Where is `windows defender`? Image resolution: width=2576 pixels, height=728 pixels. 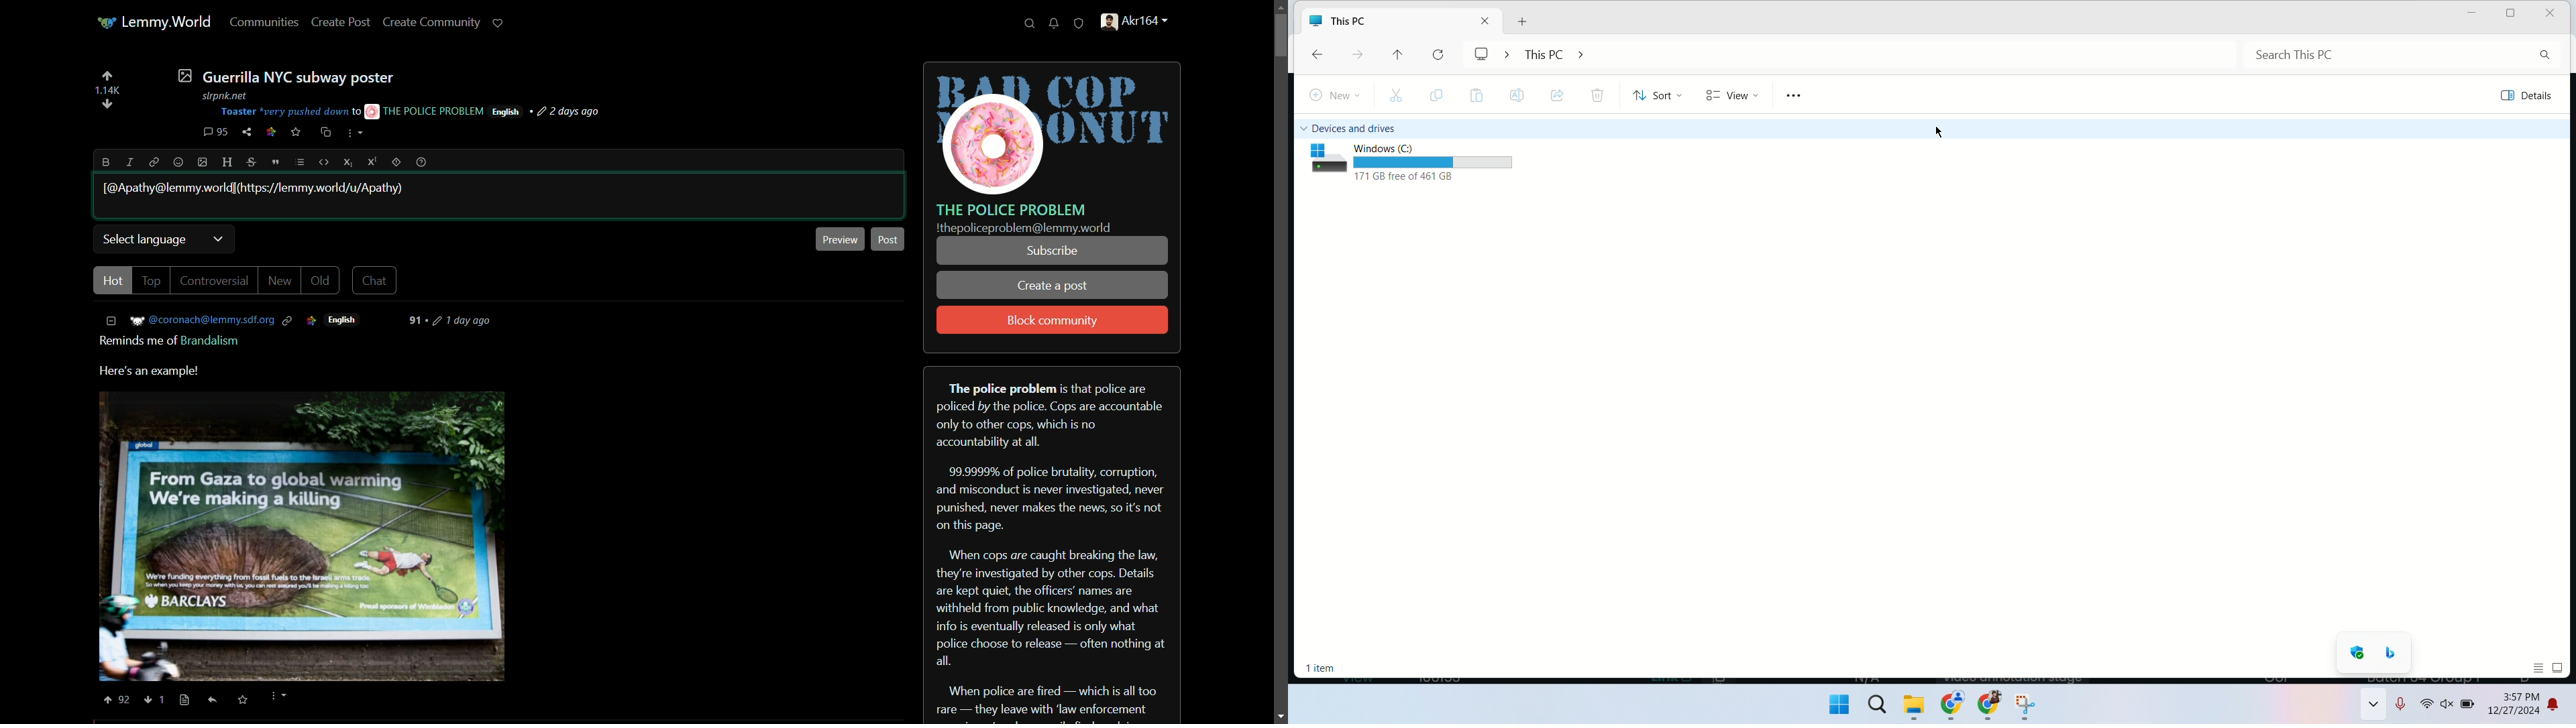 windows defender is located at coordinates (2361, 653).